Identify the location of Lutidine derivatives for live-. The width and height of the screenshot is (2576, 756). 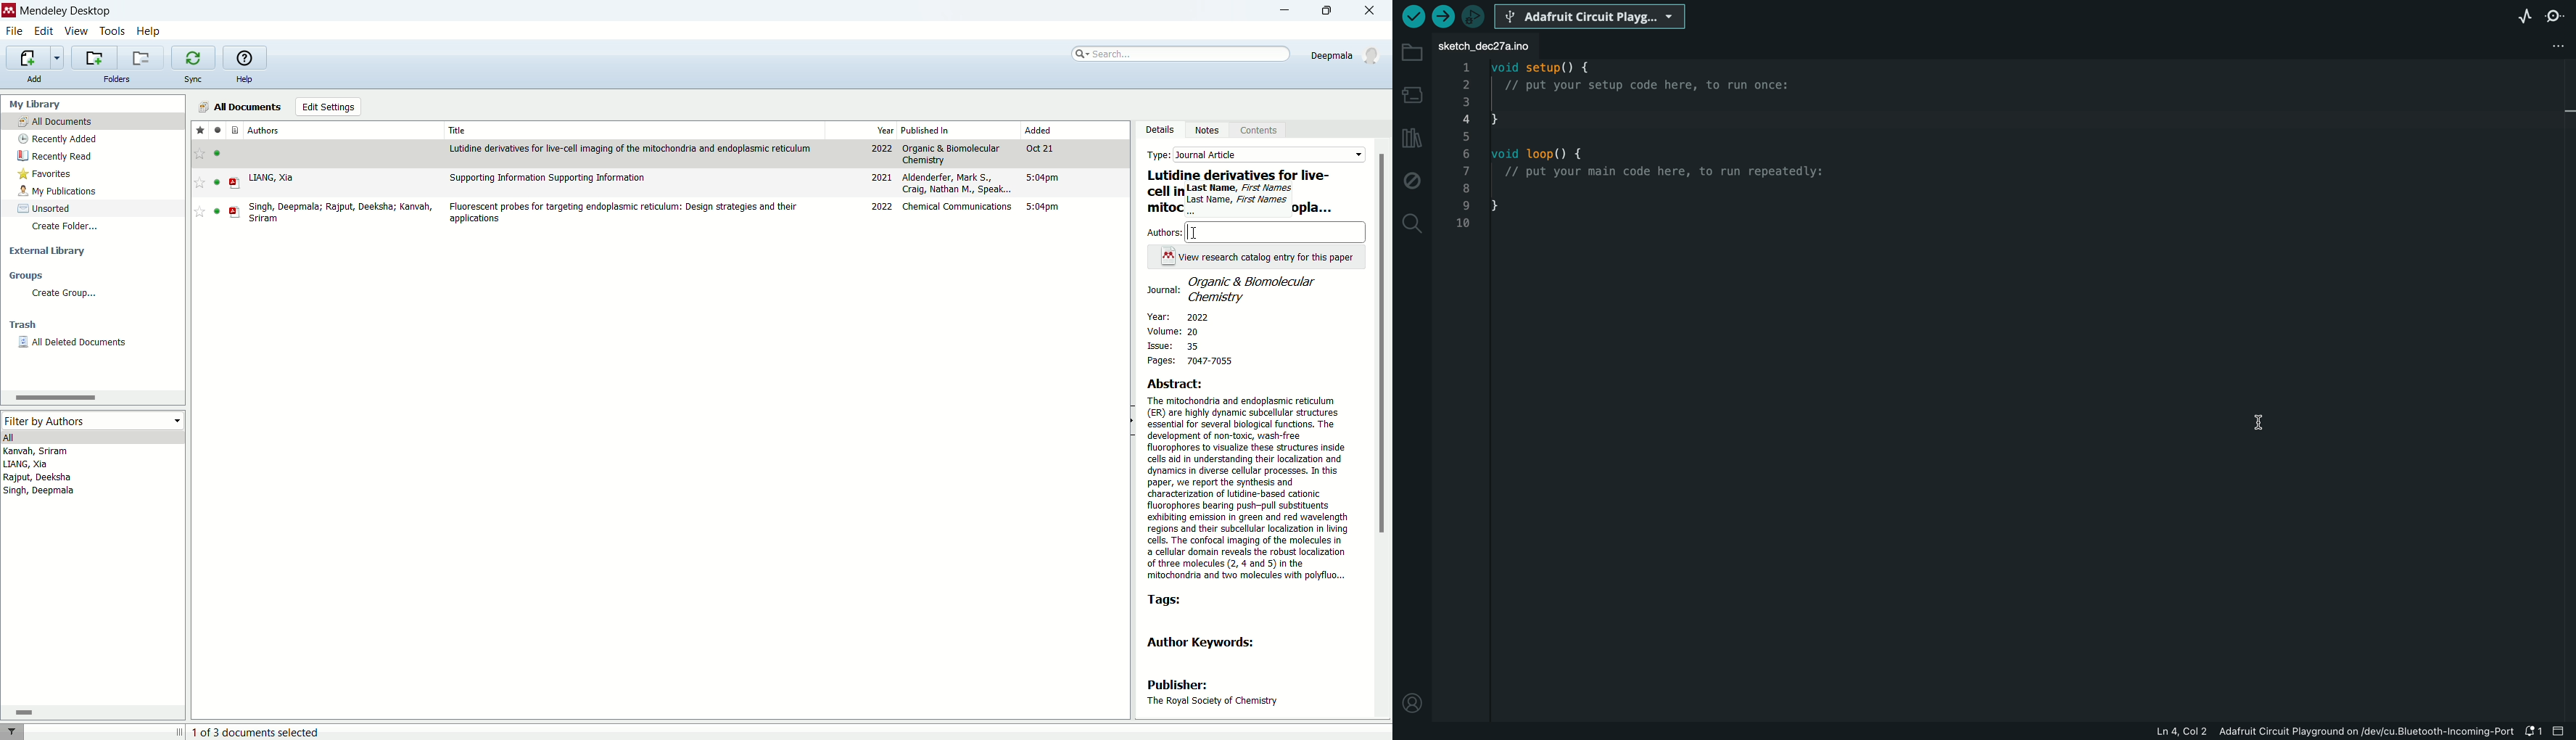
(1239, 176).